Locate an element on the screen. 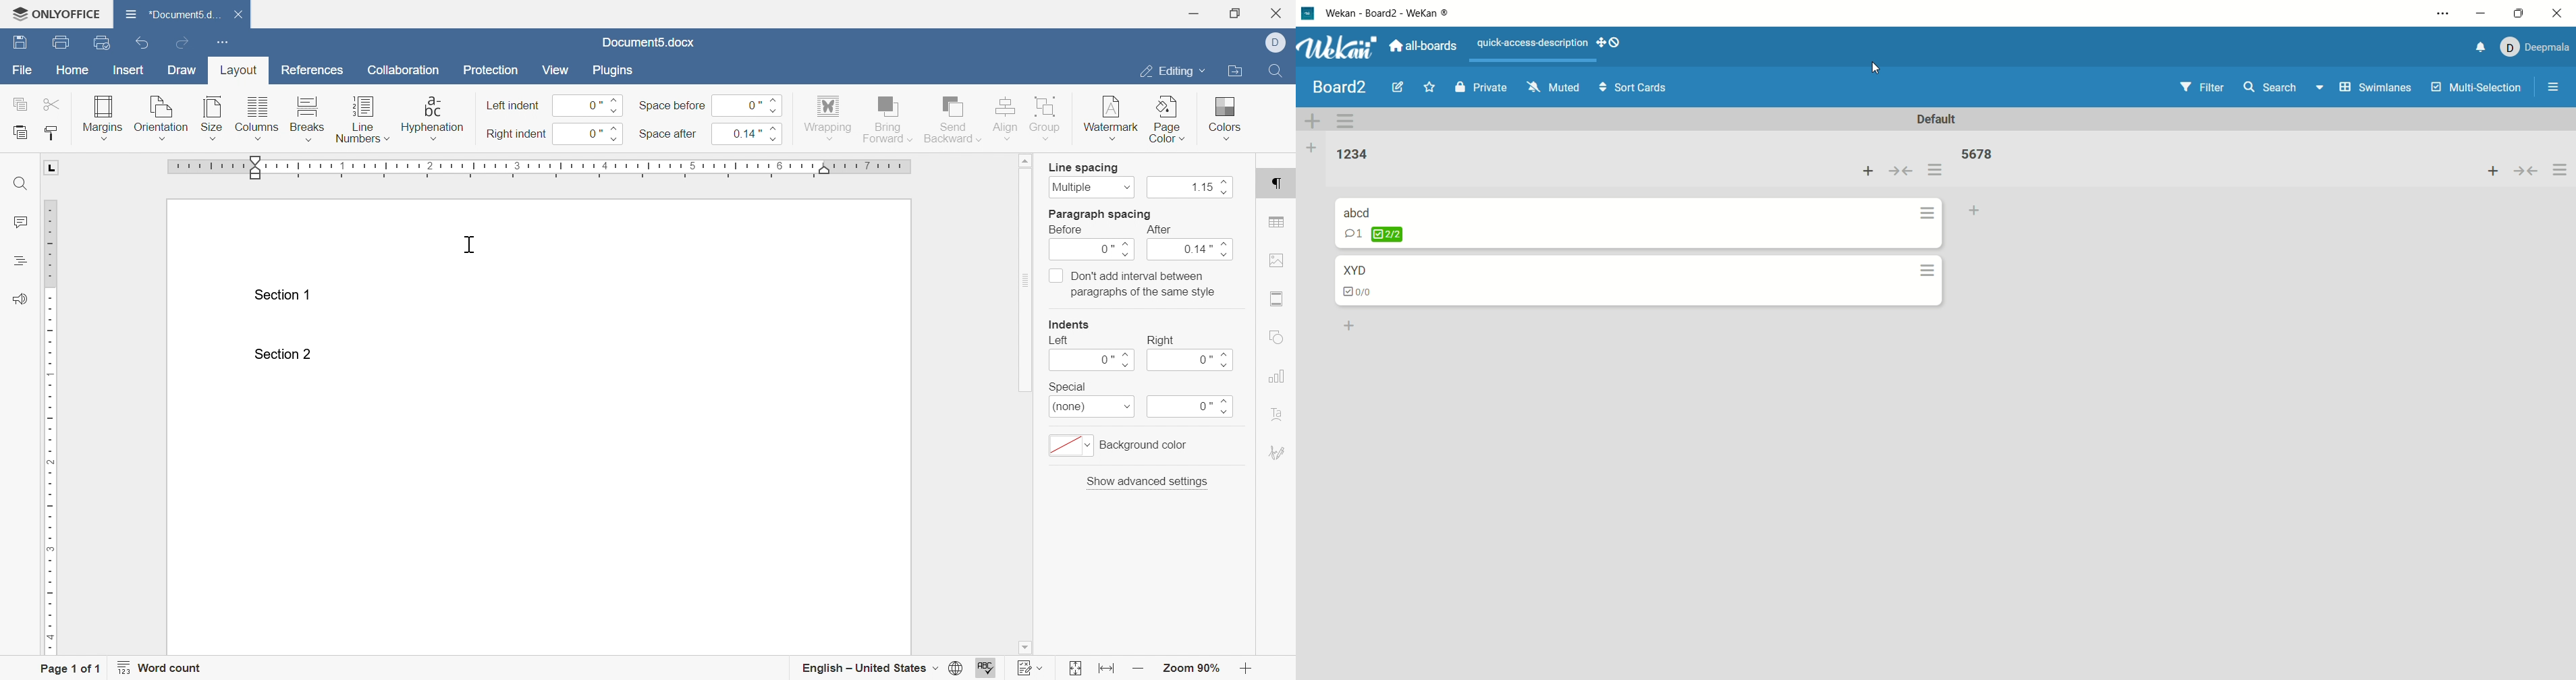 The image size is (2576, 700). copy style is located at coordinates (49, 134).